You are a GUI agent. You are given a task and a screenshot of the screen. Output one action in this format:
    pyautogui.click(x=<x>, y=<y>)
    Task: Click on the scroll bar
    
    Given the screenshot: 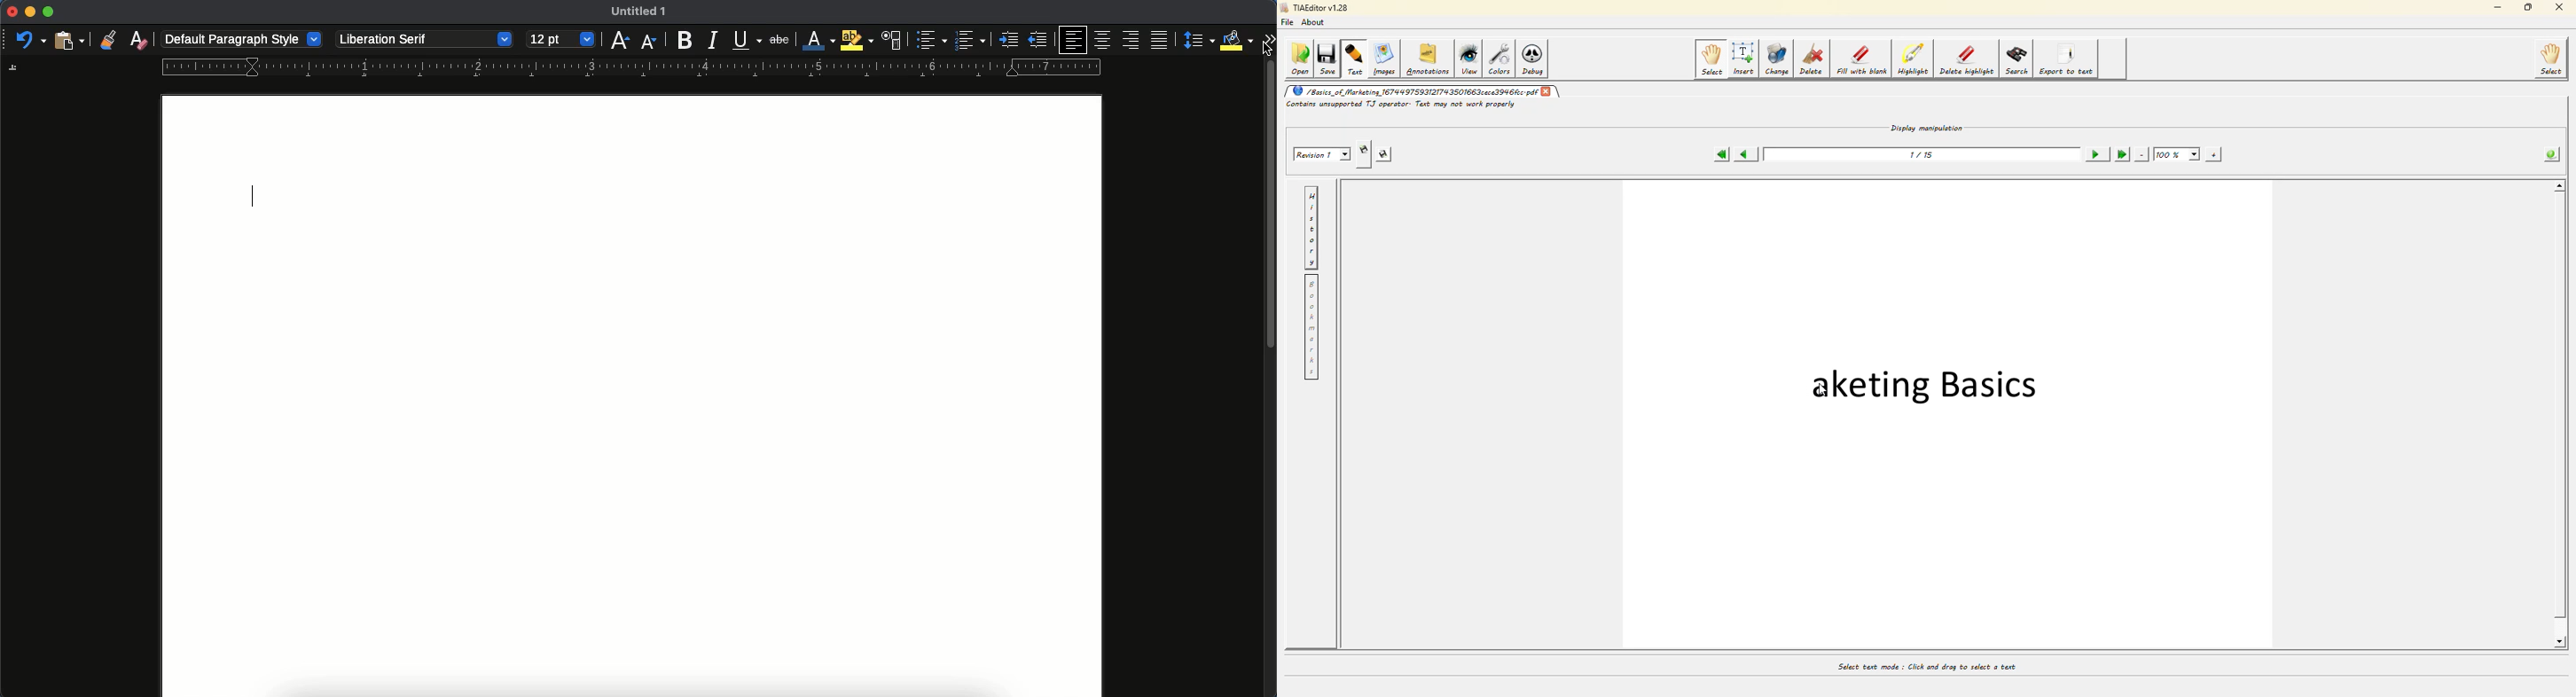 What is the action you would take?
    pyautogui.click(x=2559, y=407)
    